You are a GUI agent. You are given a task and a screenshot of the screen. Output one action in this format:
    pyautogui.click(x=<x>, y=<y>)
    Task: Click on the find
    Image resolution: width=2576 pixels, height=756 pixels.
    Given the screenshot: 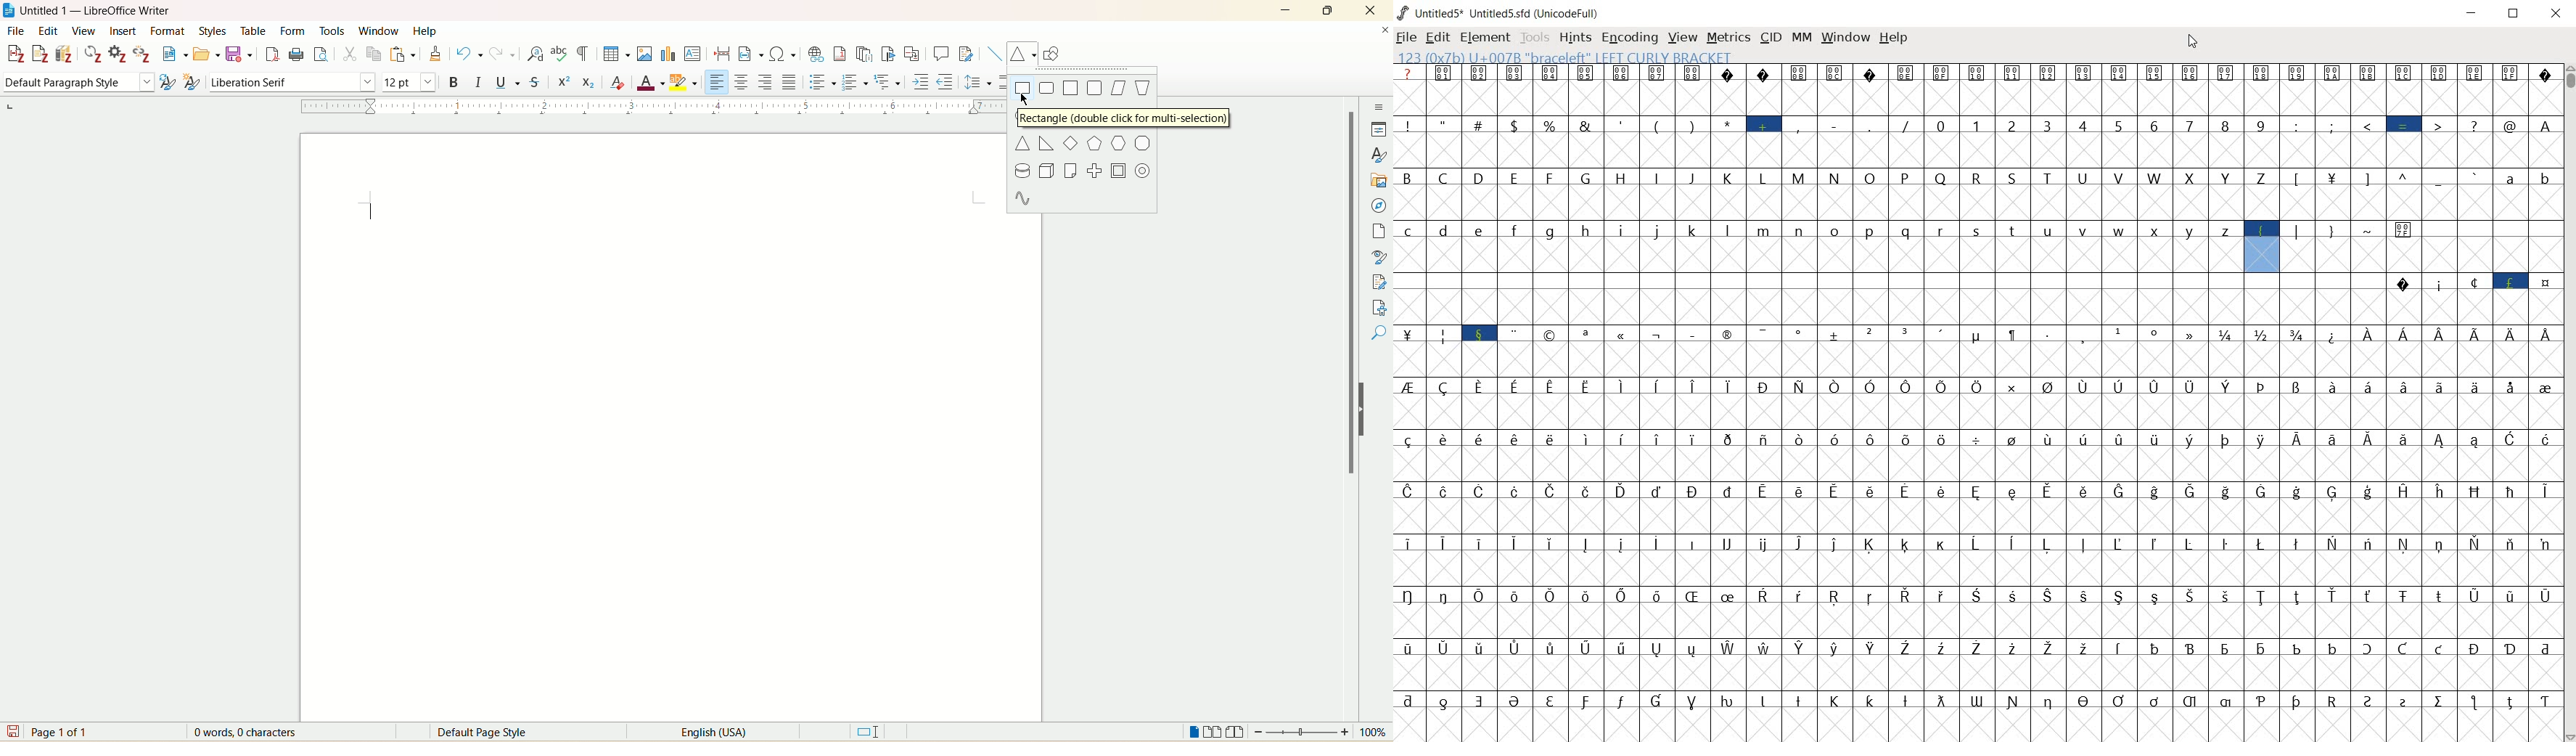 What is the action you would take?
    pyautogui.click(x=1379, y=333)
    